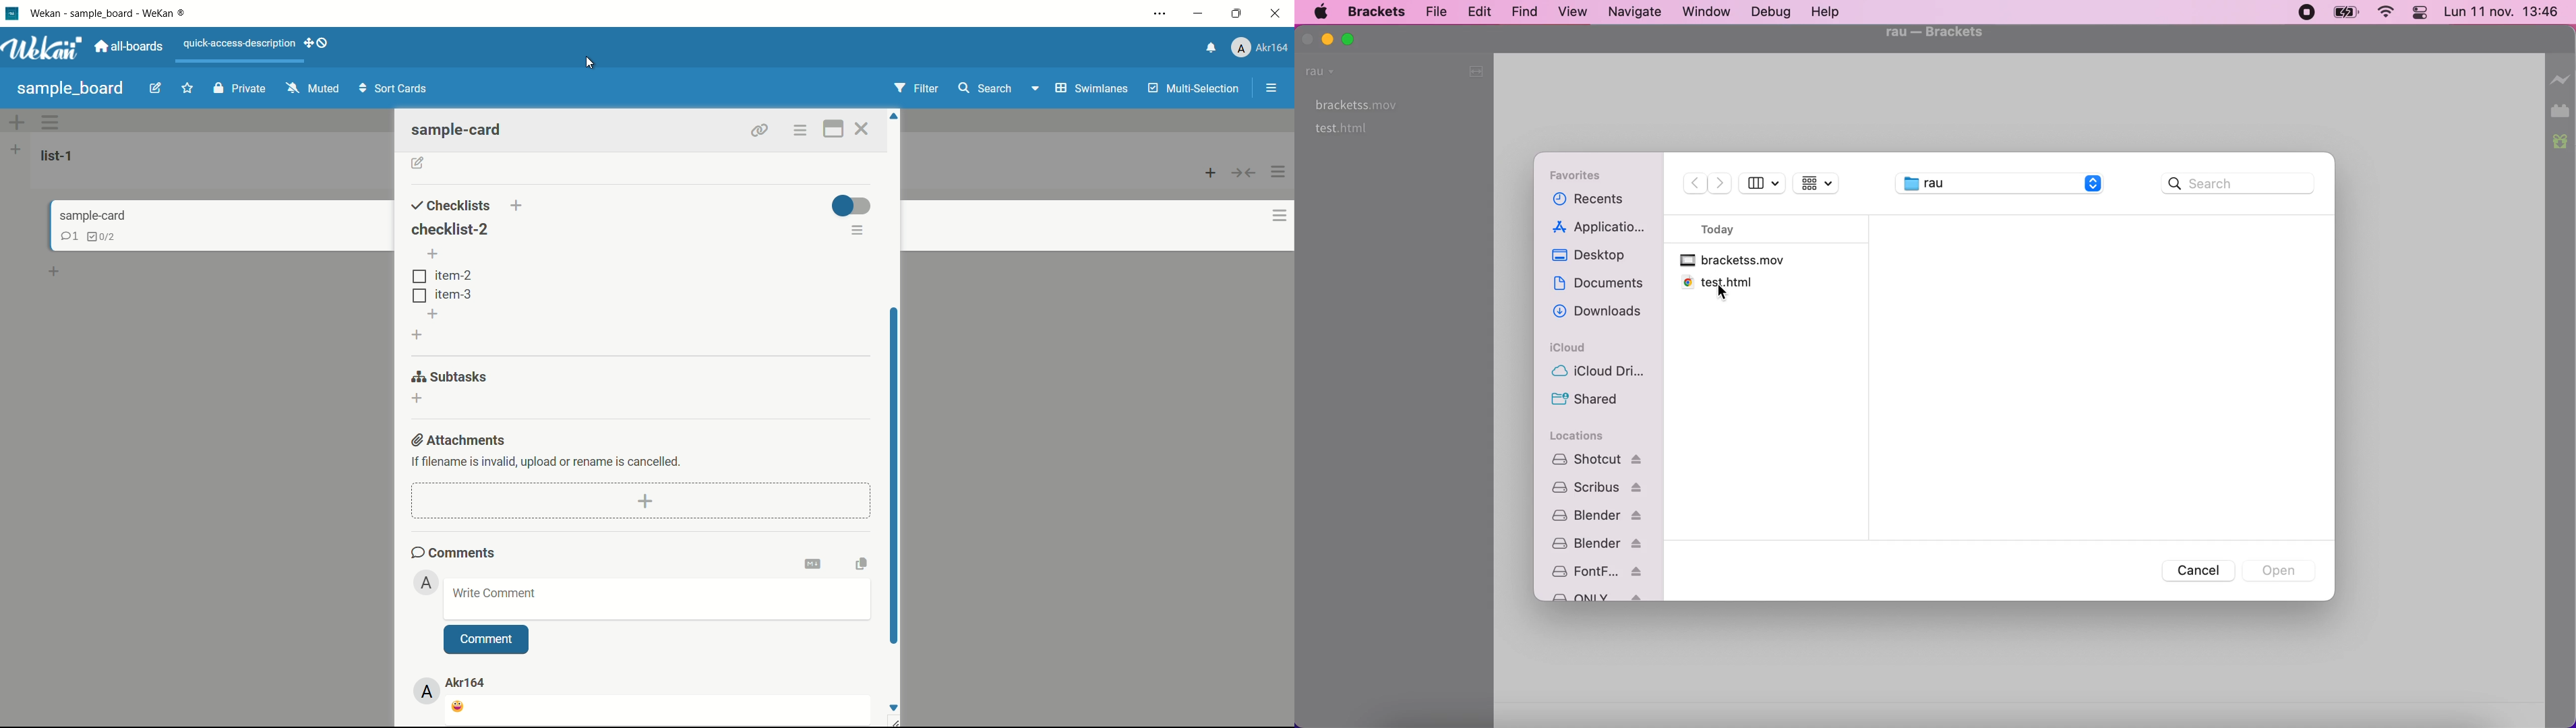  I want to click on back, so click(1693, 183).